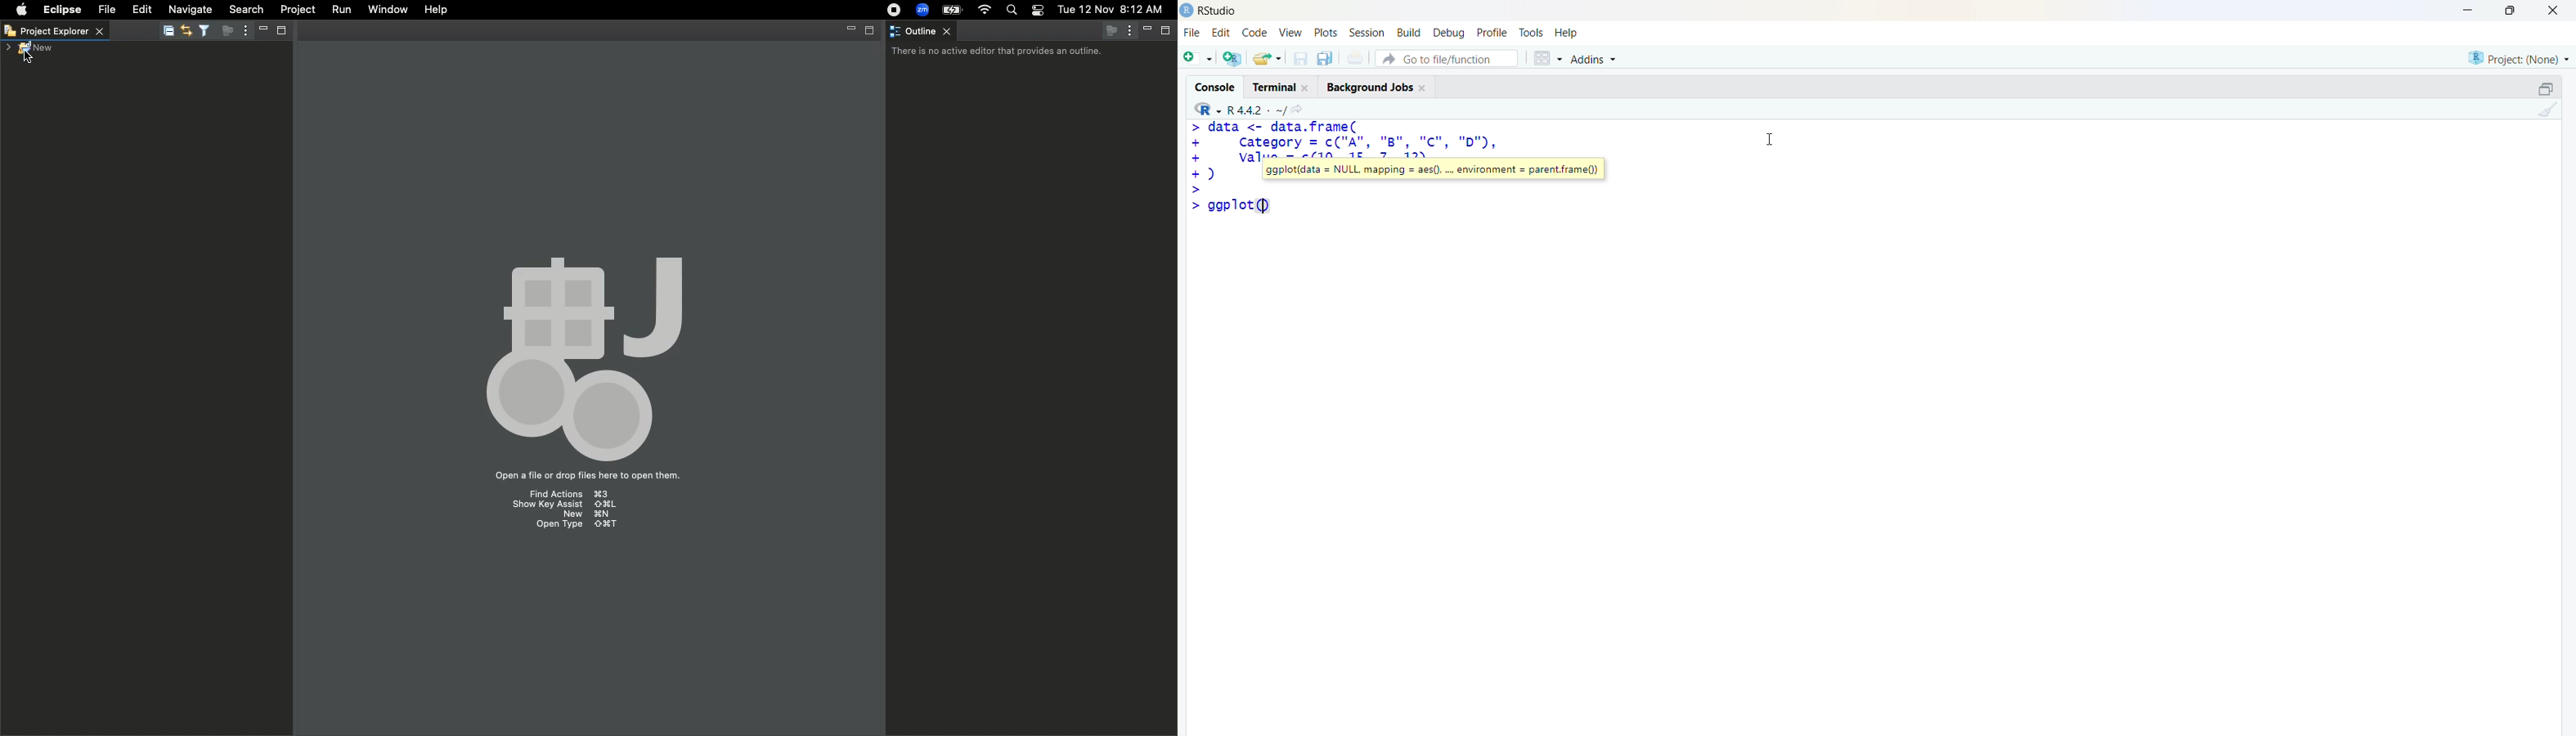 The height and width of the screenshot is (756, 2576). I want to click on go to directiory, so click(1301, 109).